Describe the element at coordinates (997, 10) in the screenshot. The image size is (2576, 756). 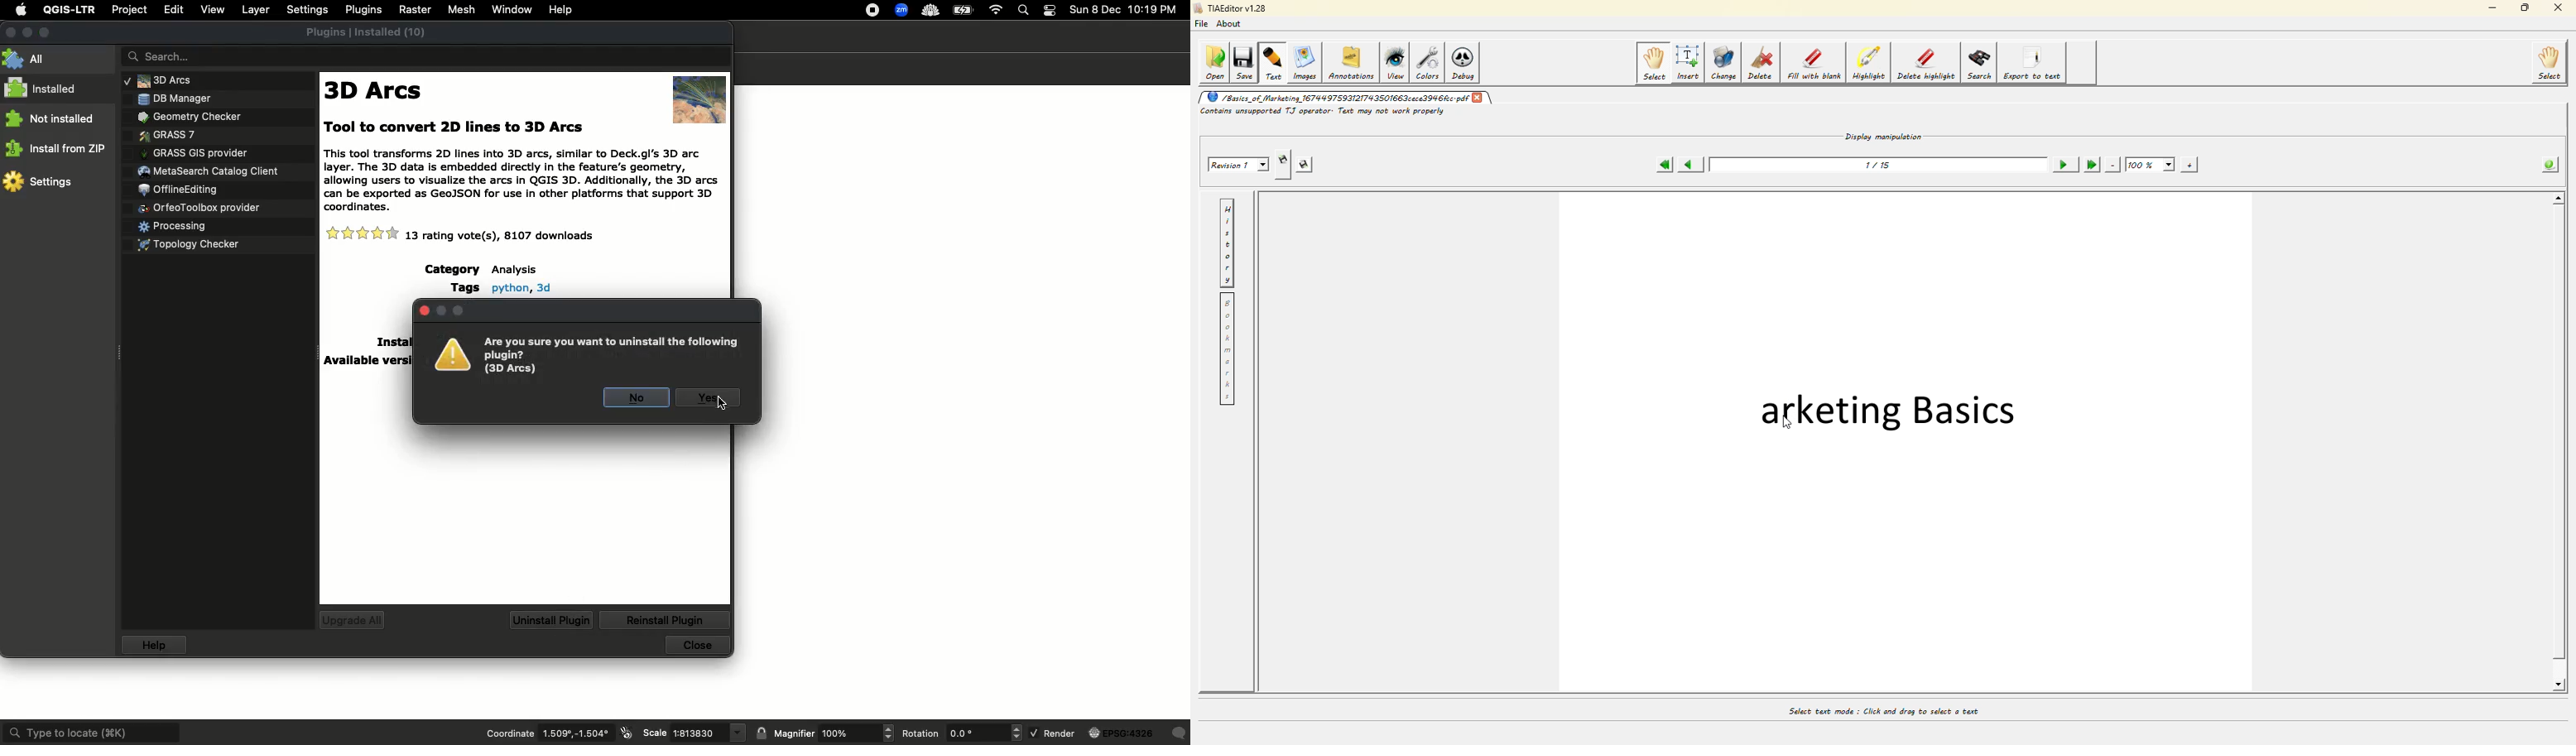
I see `Internet` at that location.